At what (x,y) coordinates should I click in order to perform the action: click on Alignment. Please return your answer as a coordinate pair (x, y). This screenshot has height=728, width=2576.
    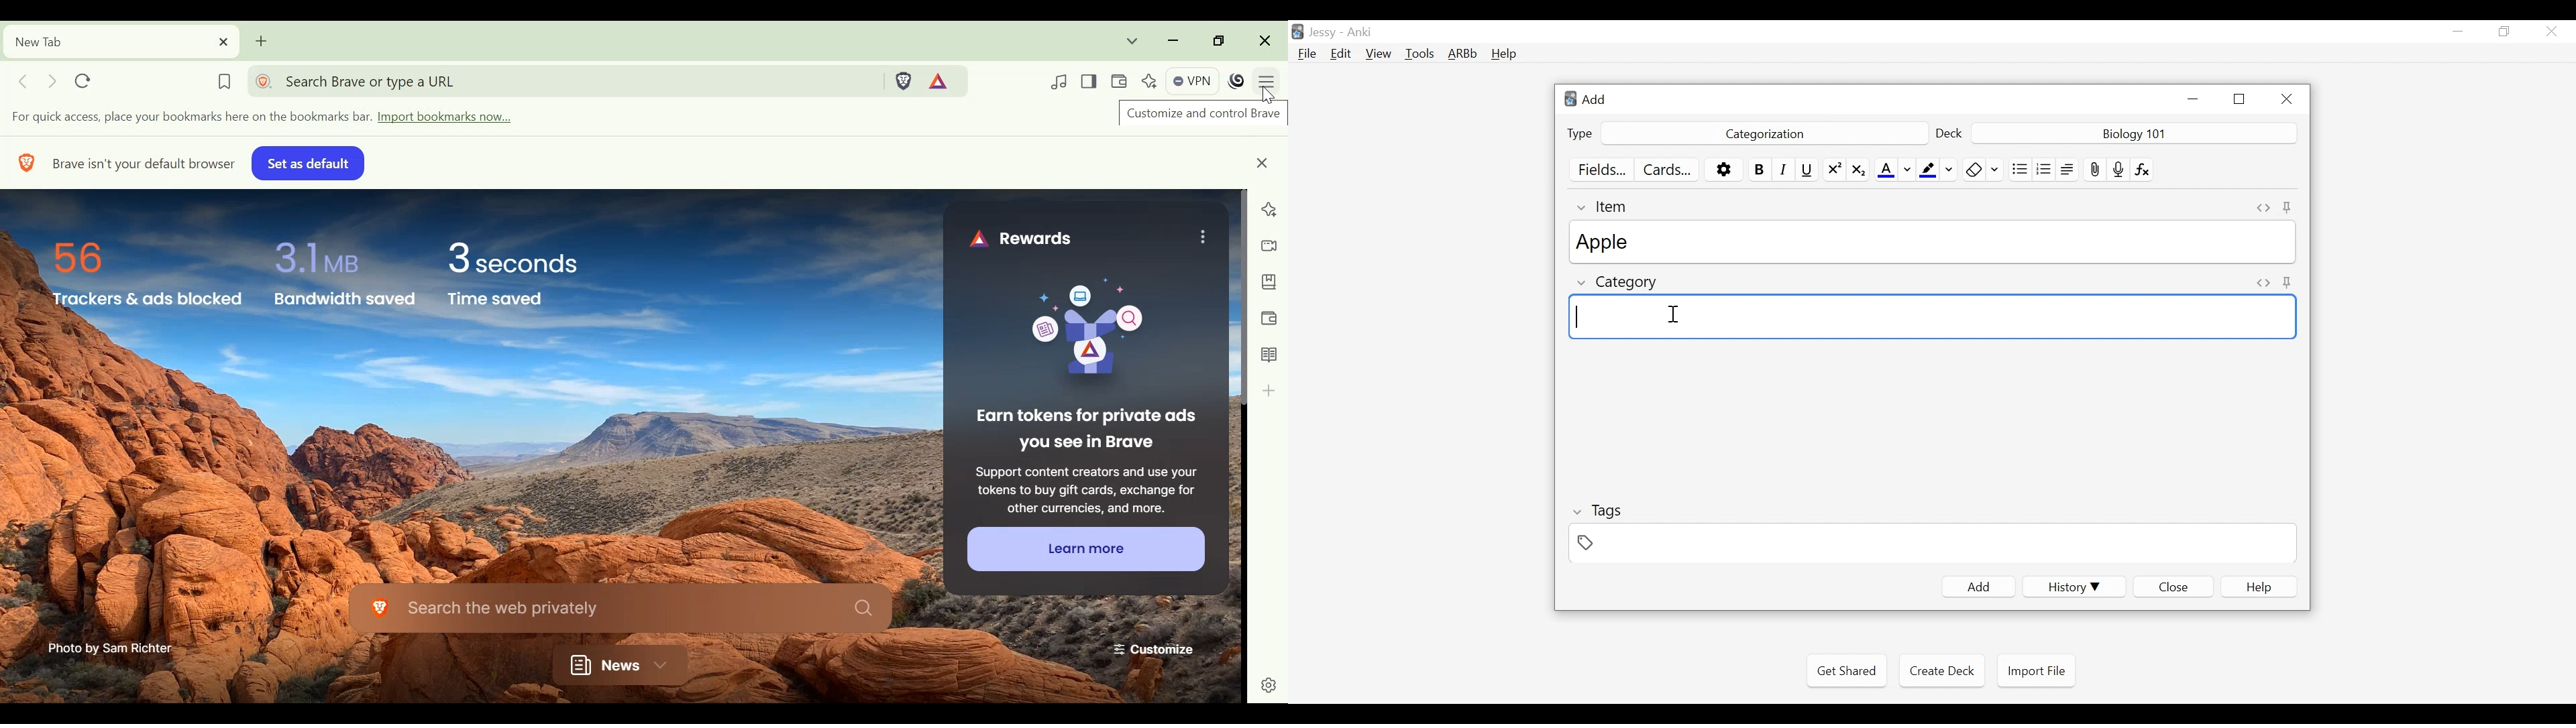
    Looking at the image, I should click on (2068, 170).